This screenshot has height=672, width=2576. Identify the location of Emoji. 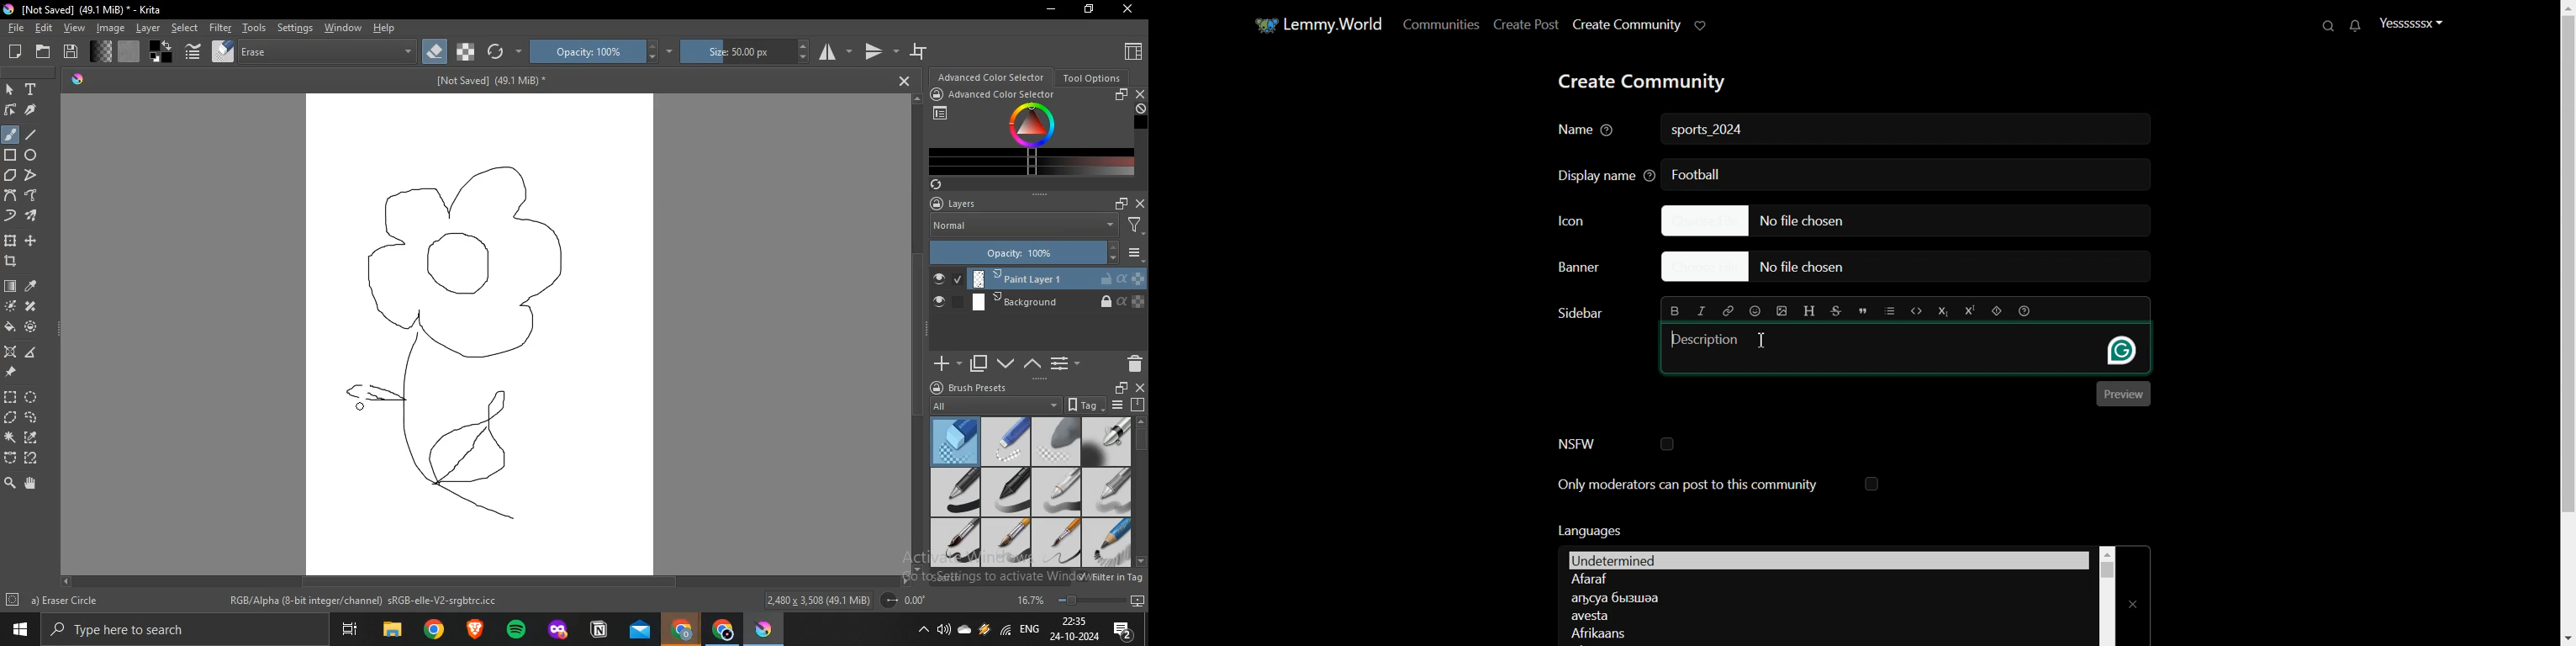
(1756, 310).